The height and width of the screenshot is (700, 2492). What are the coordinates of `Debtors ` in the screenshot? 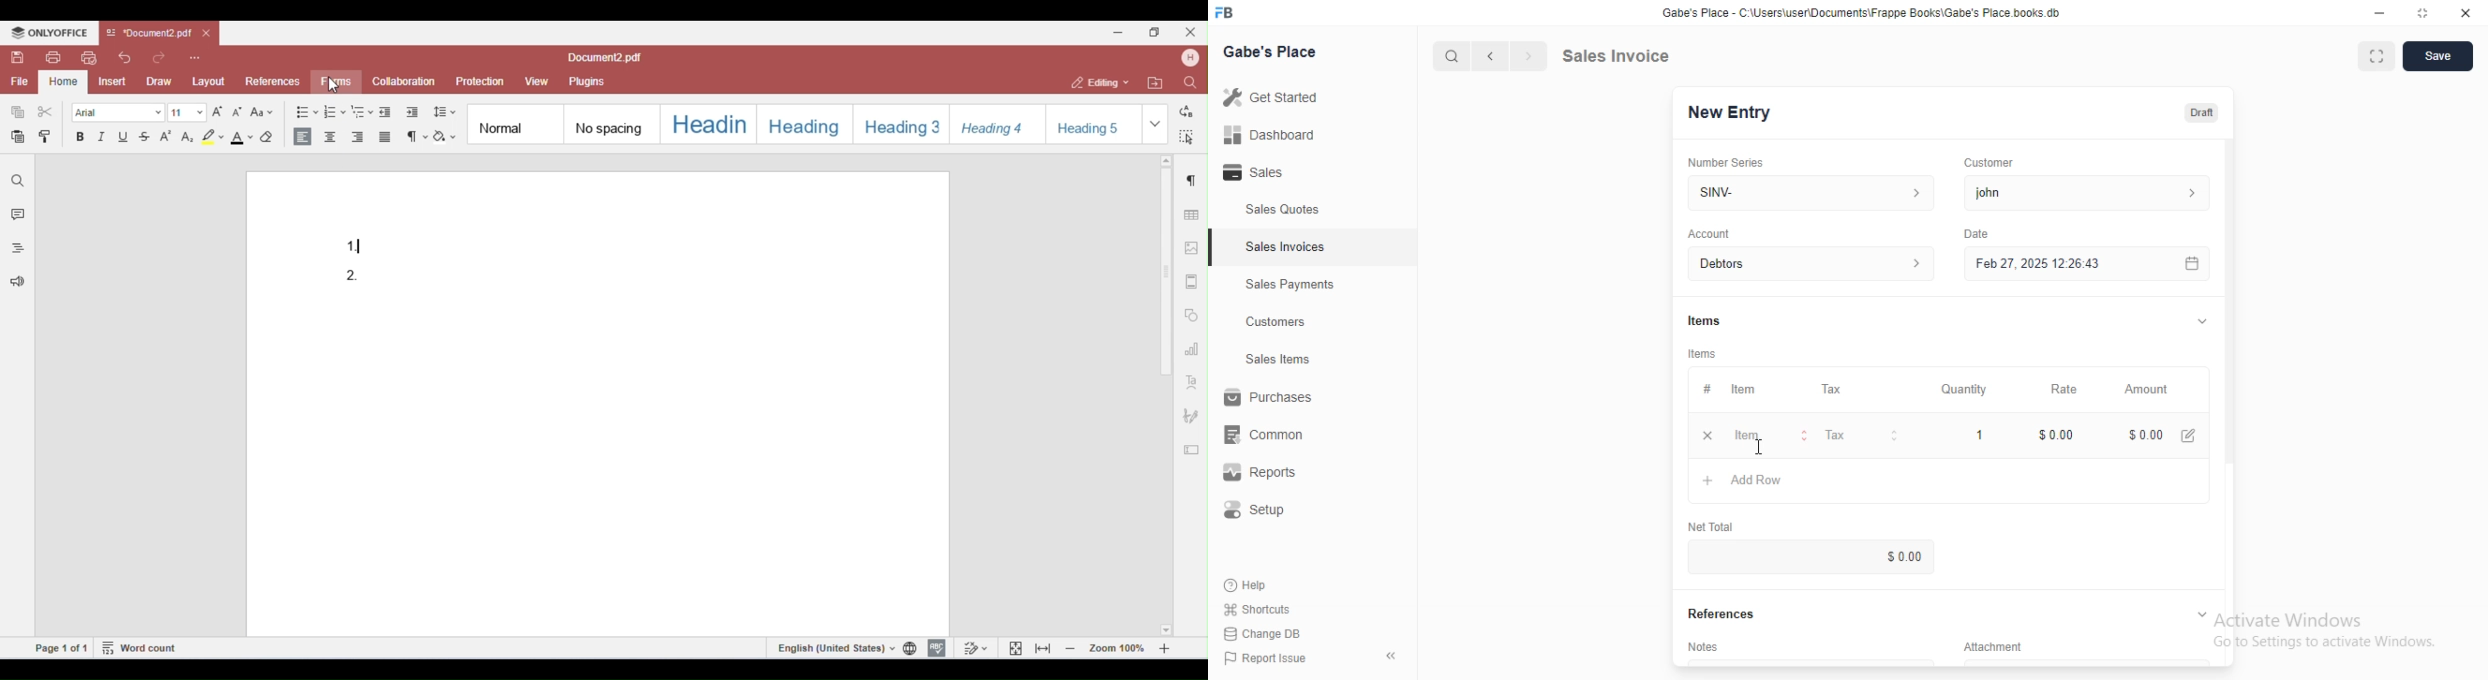 It's located at (1807, 263).